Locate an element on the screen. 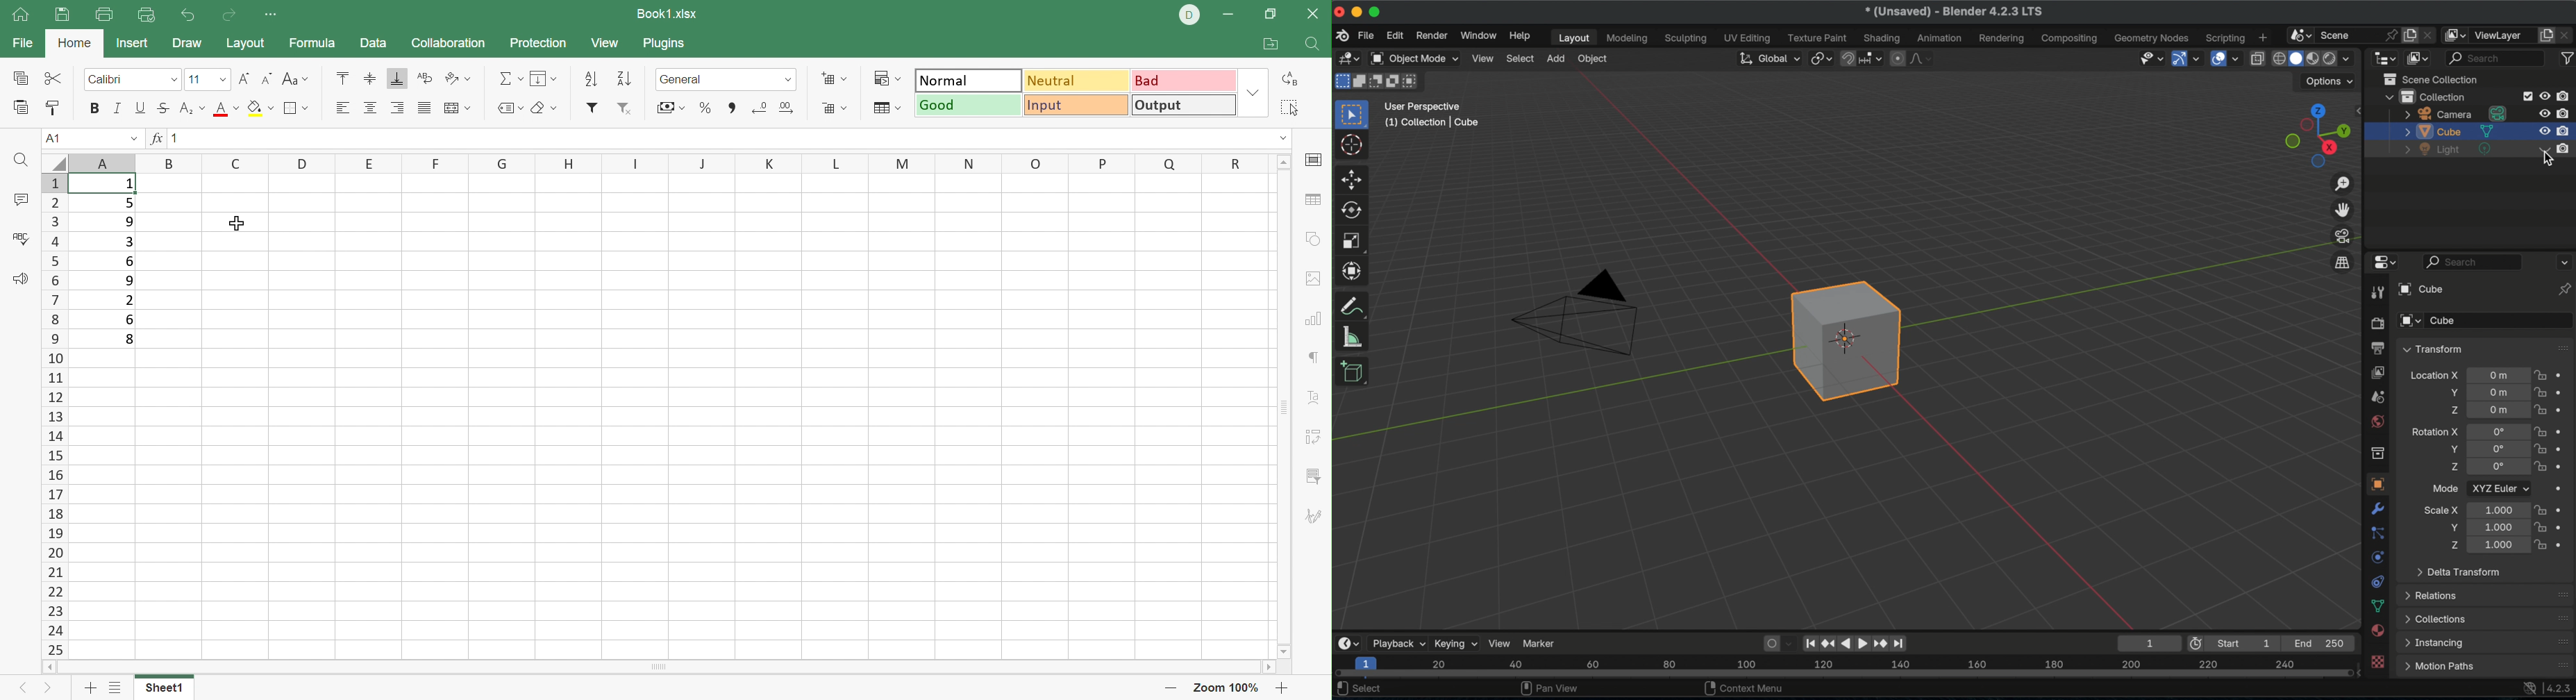 The height and width of the screenshot is (700, 2576). Increase decimal is located at coordinates (789, 106).